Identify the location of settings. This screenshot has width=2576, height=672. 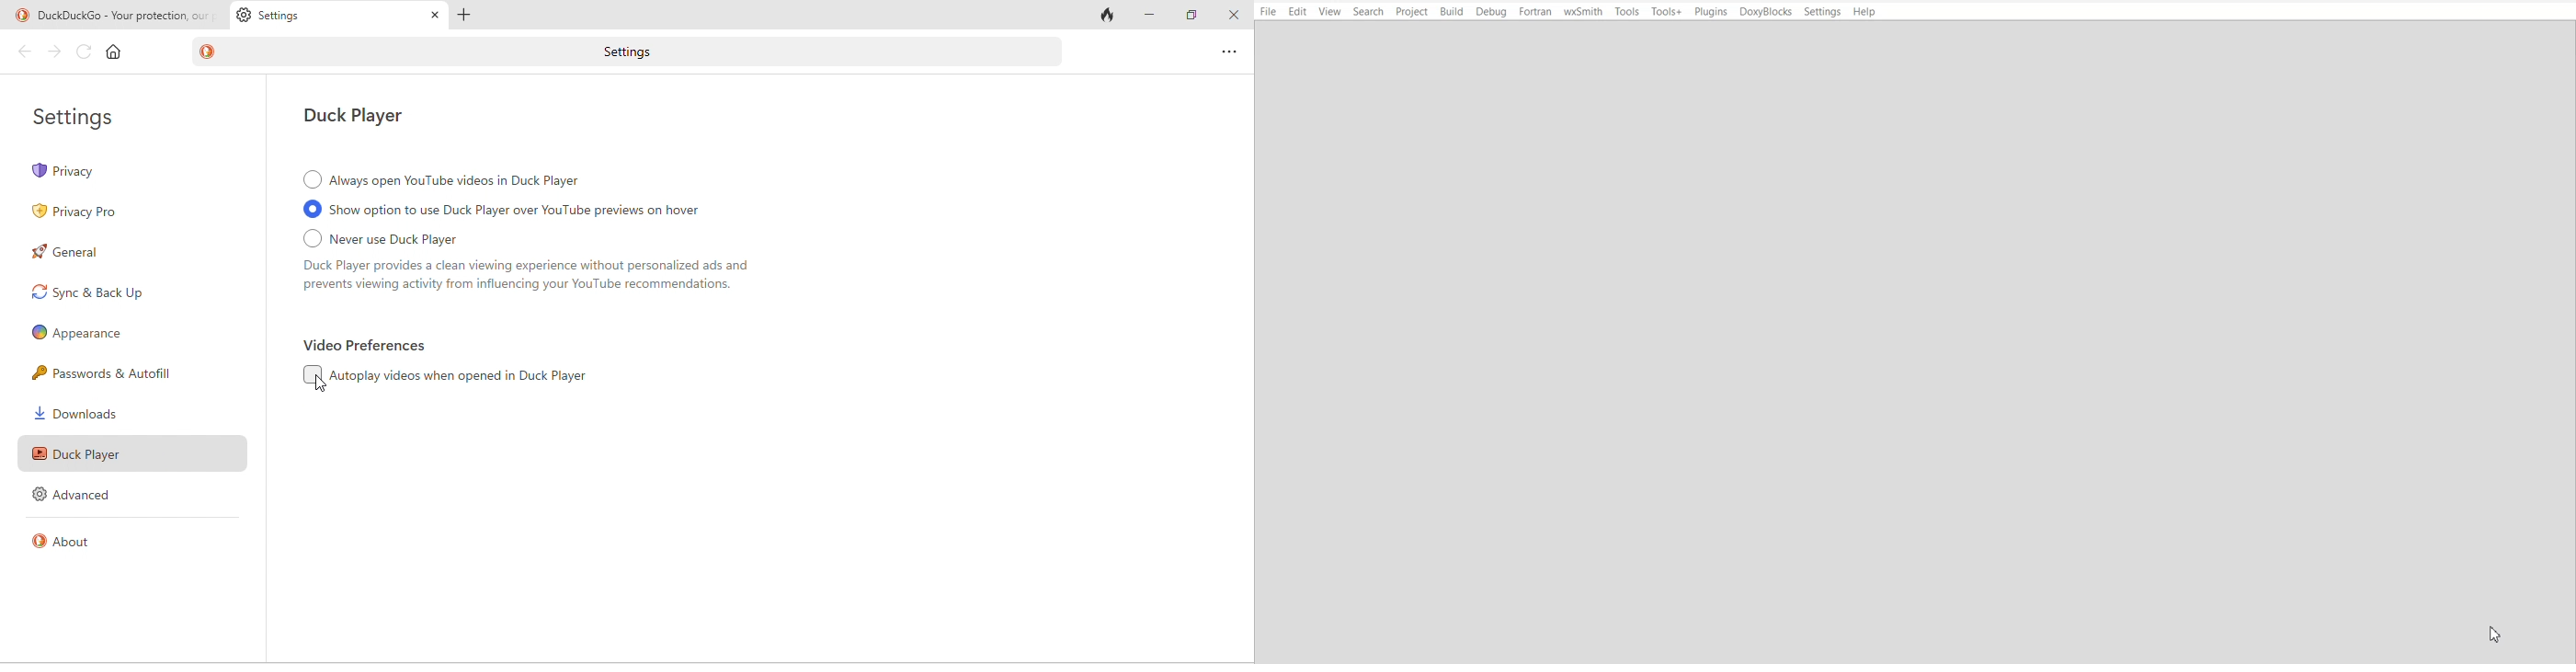
(337, 15).